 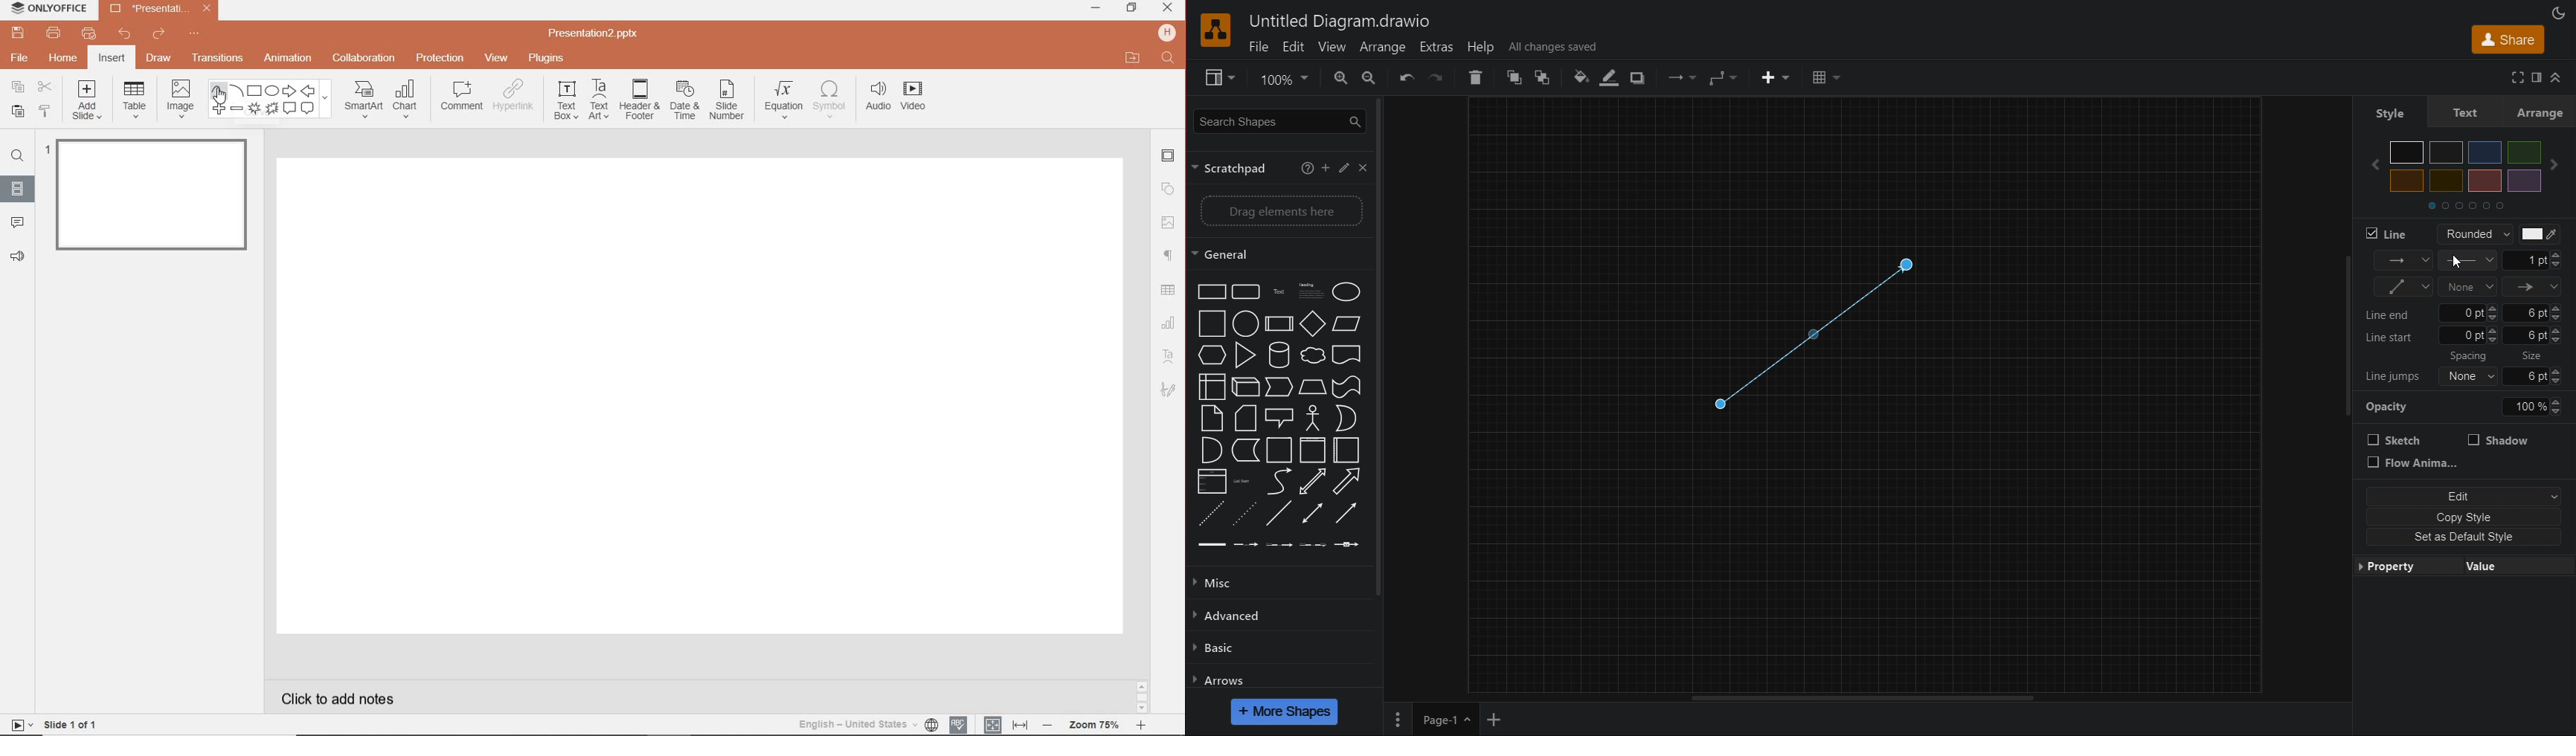 What do you see at coordinates (364, 57) in the screenshot?
I see `COLLABORATION` at bounding box center [364, 57].